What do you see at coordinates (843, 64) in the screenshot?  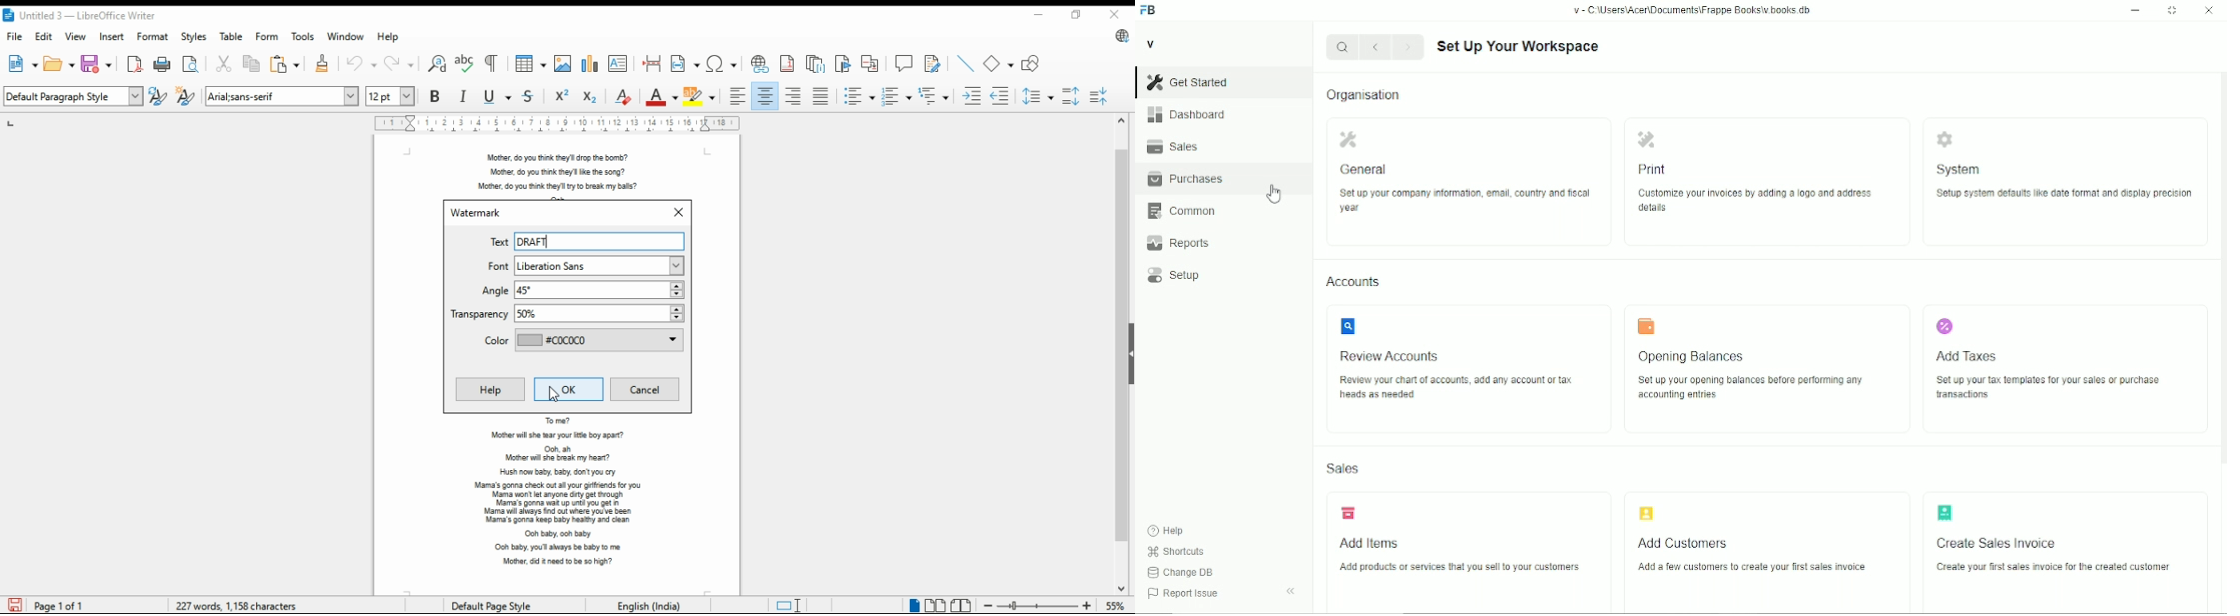 I see `insert bookmark` at bounding box center [843, 64].